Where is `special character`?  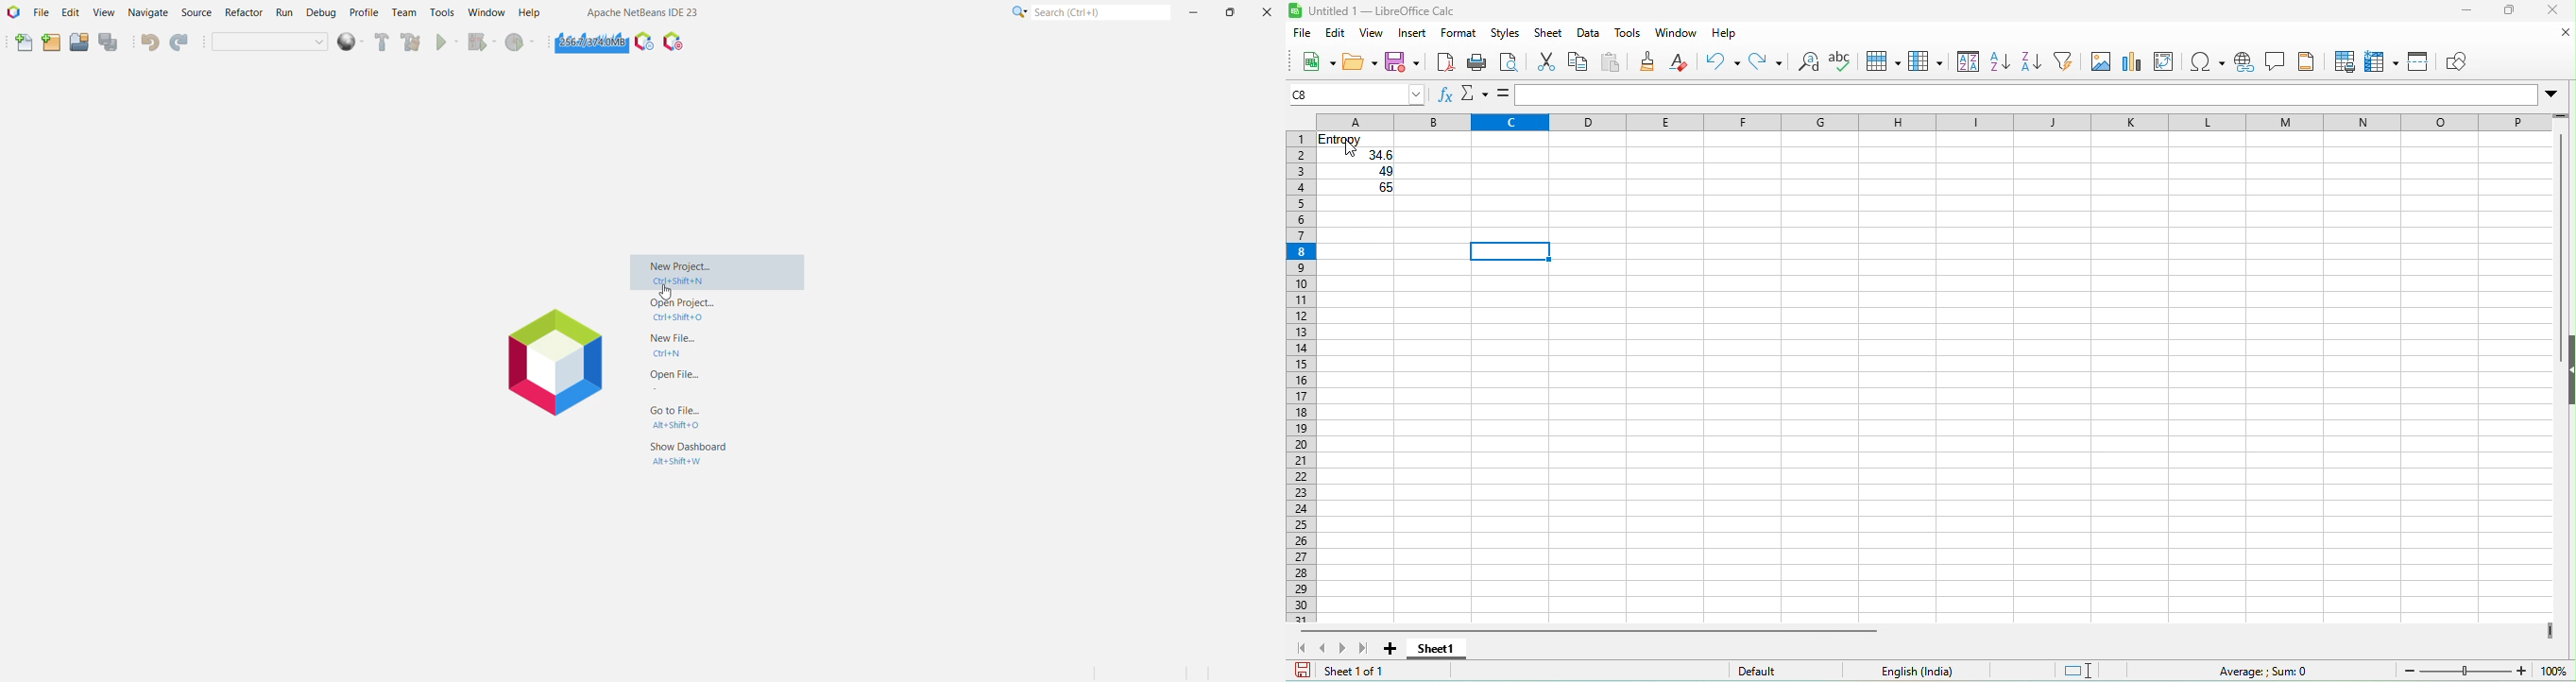
special character is located at coordinates (2209, 63).